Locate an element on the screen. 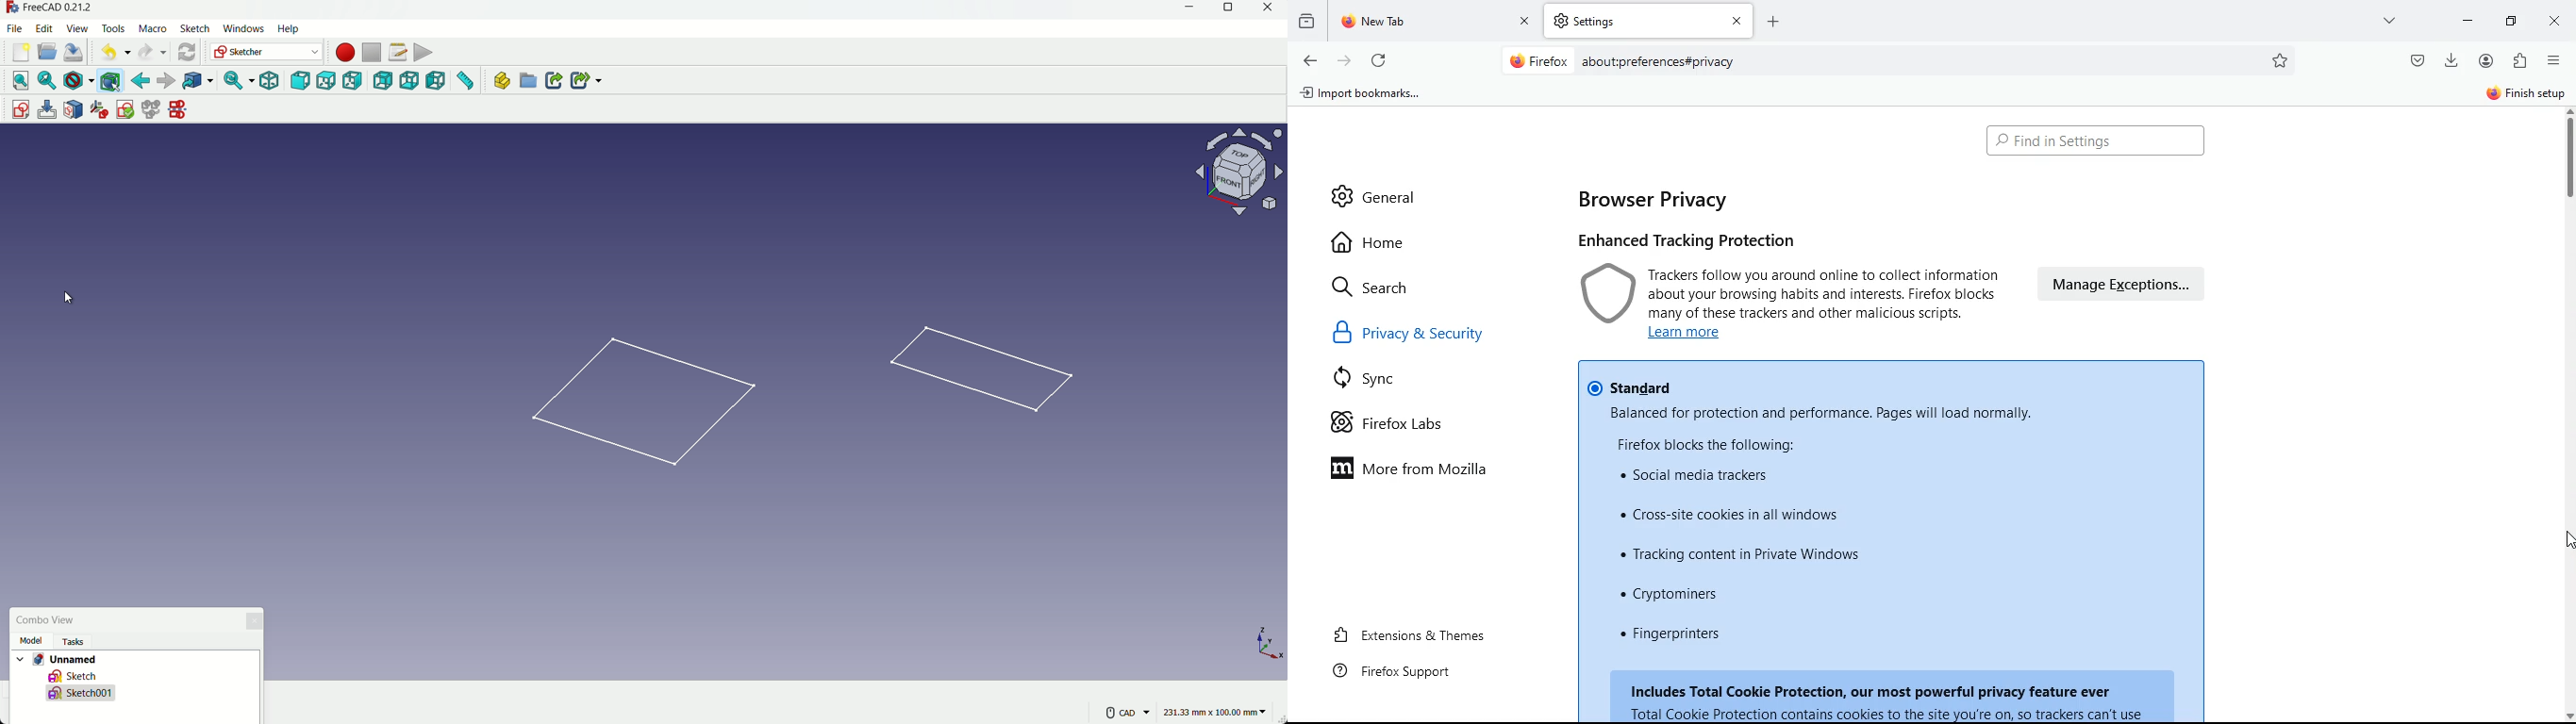 The width and height of the screenshot is (2576, 728). close app is located at coordinates (1272, 10).